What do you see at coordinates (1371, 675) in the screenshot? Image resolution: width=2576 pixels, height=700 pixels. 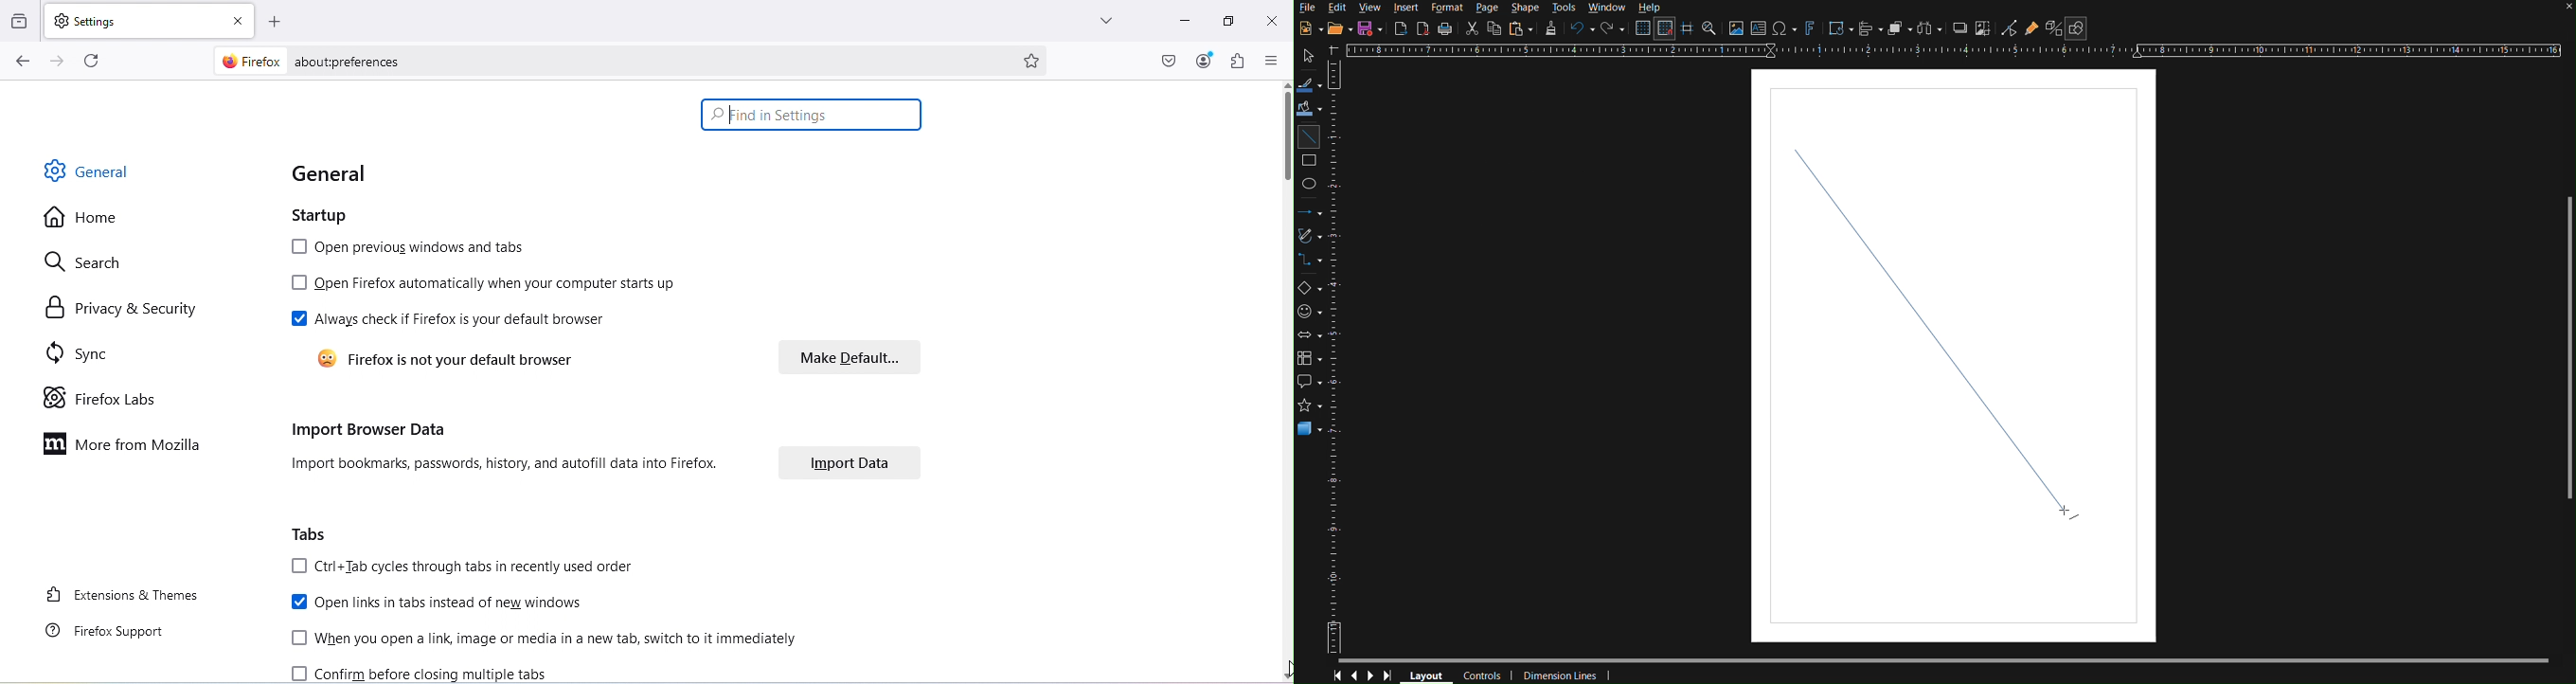 I see `Next` at bounding box center [1371, 675].